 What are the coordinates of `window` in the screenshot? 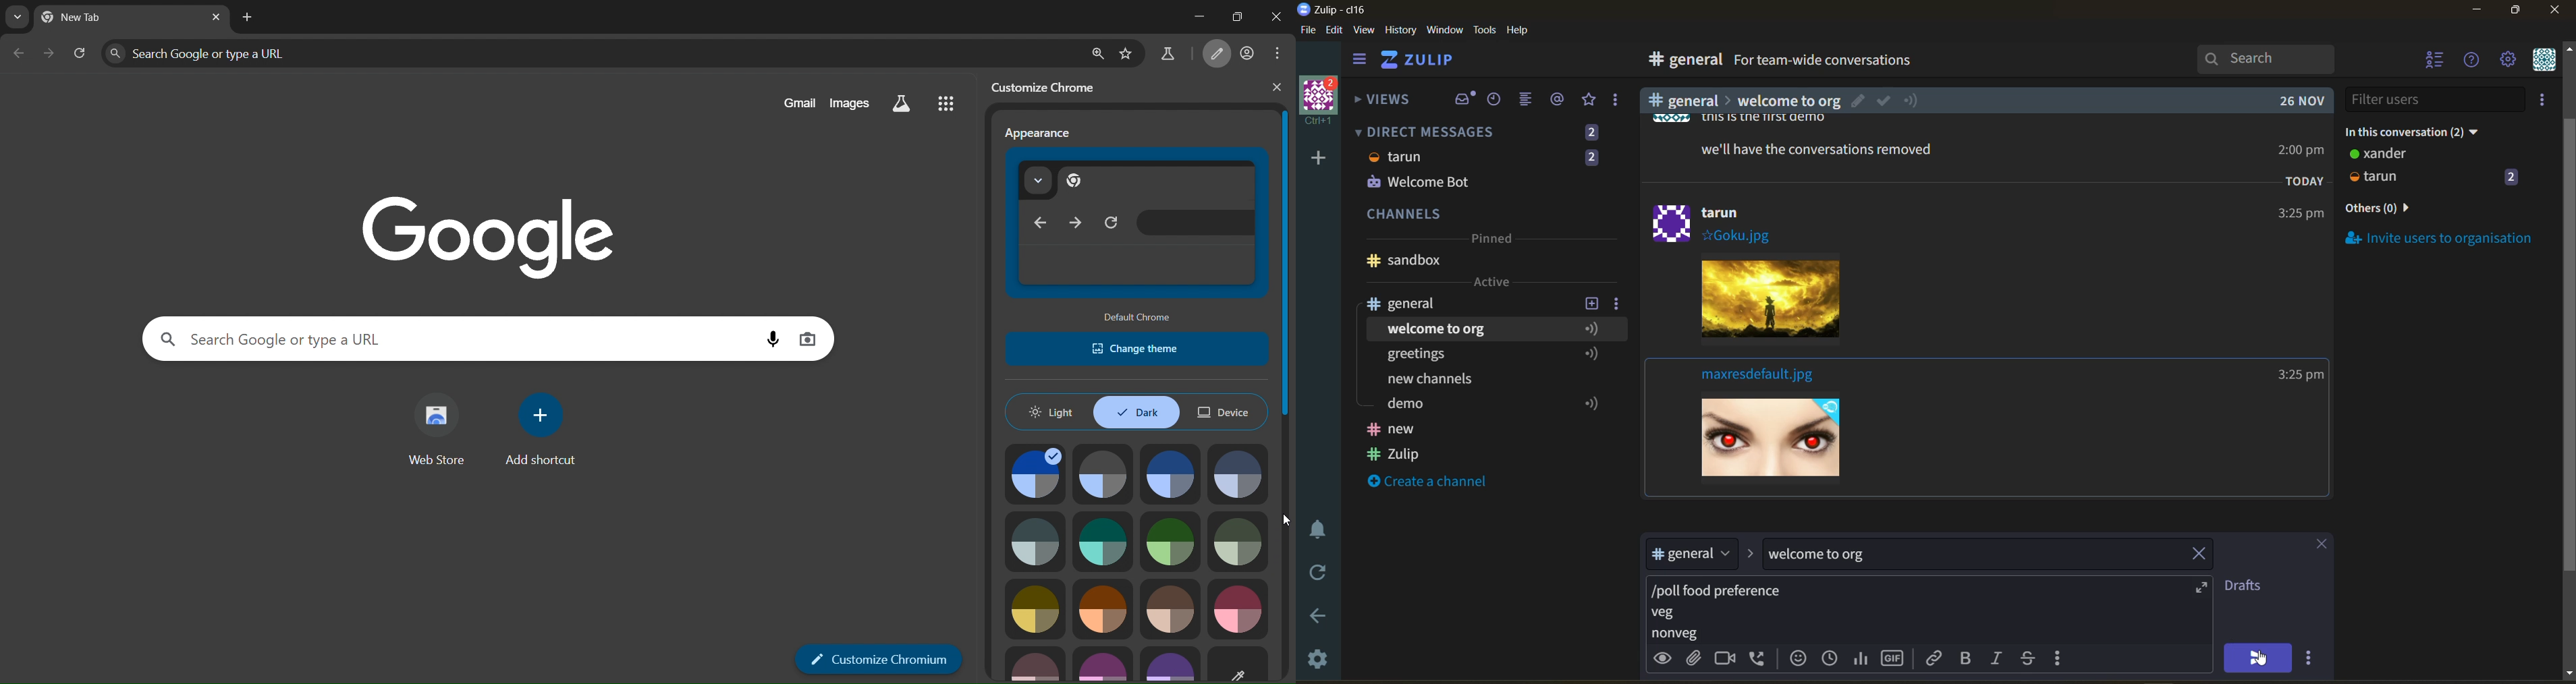 It's located at (1443, 31).